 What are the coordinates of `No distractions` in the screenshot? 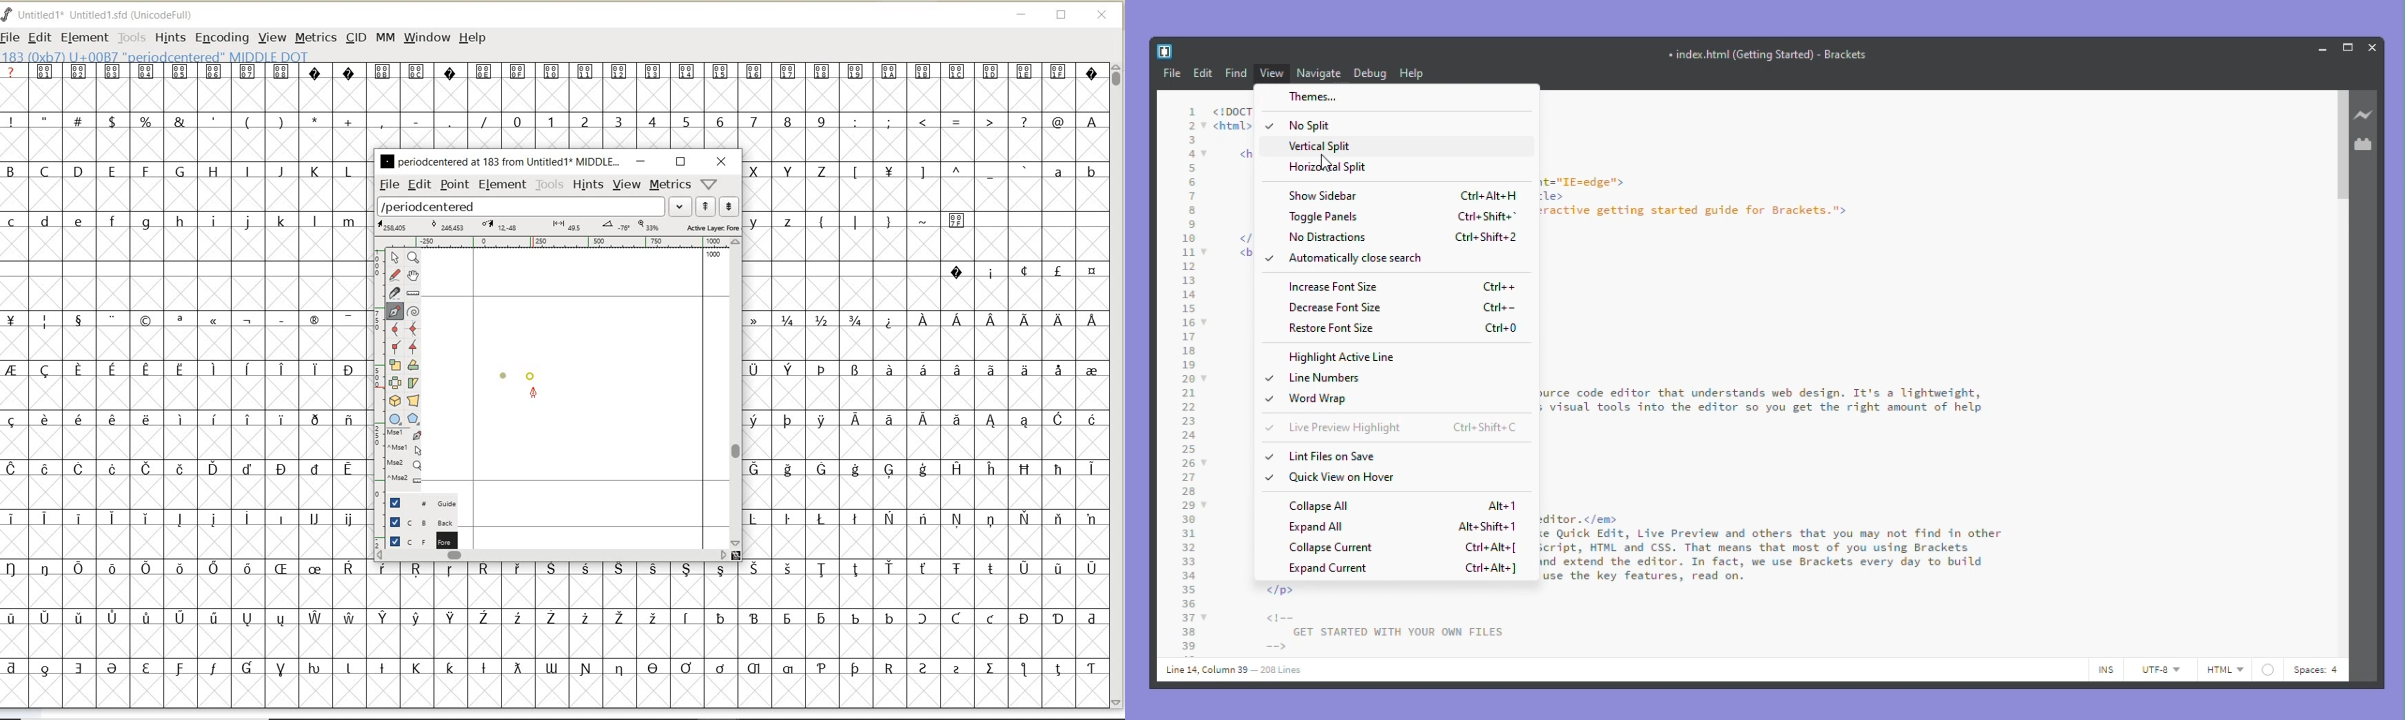 It's located at (1396, 237).